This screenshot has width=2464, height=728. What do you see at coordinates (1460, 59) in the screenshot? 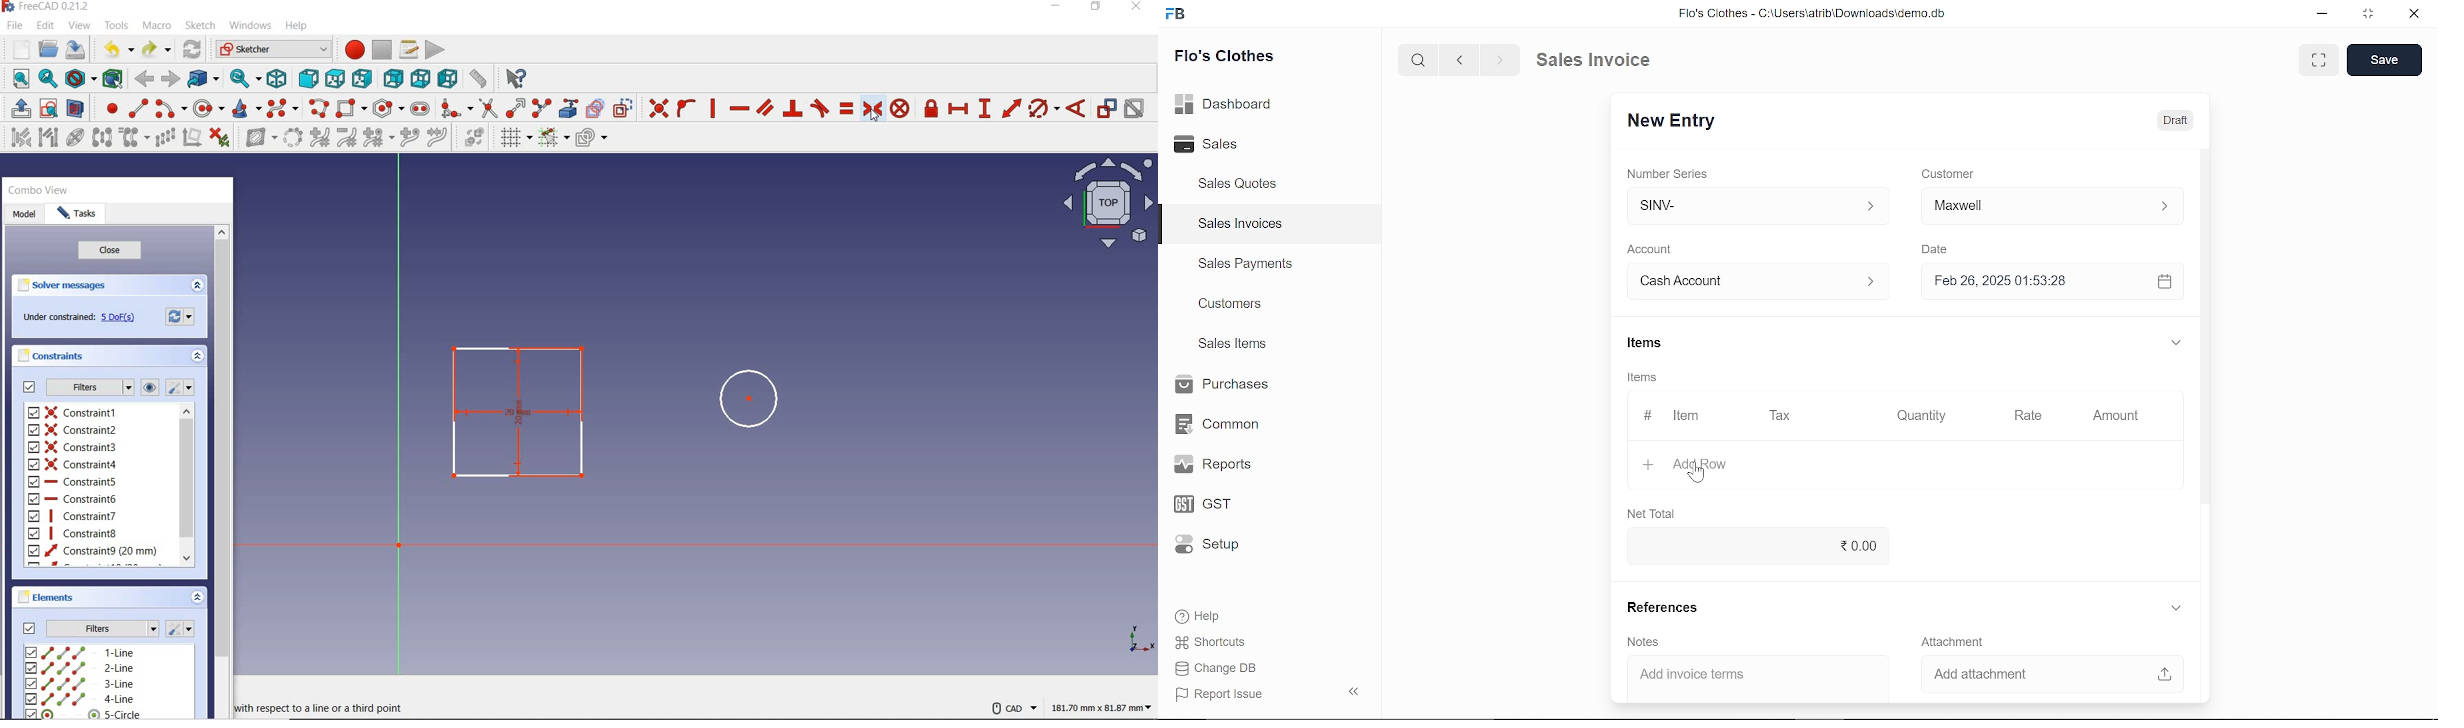
I see `previous` at bounding box center [1460, 59].